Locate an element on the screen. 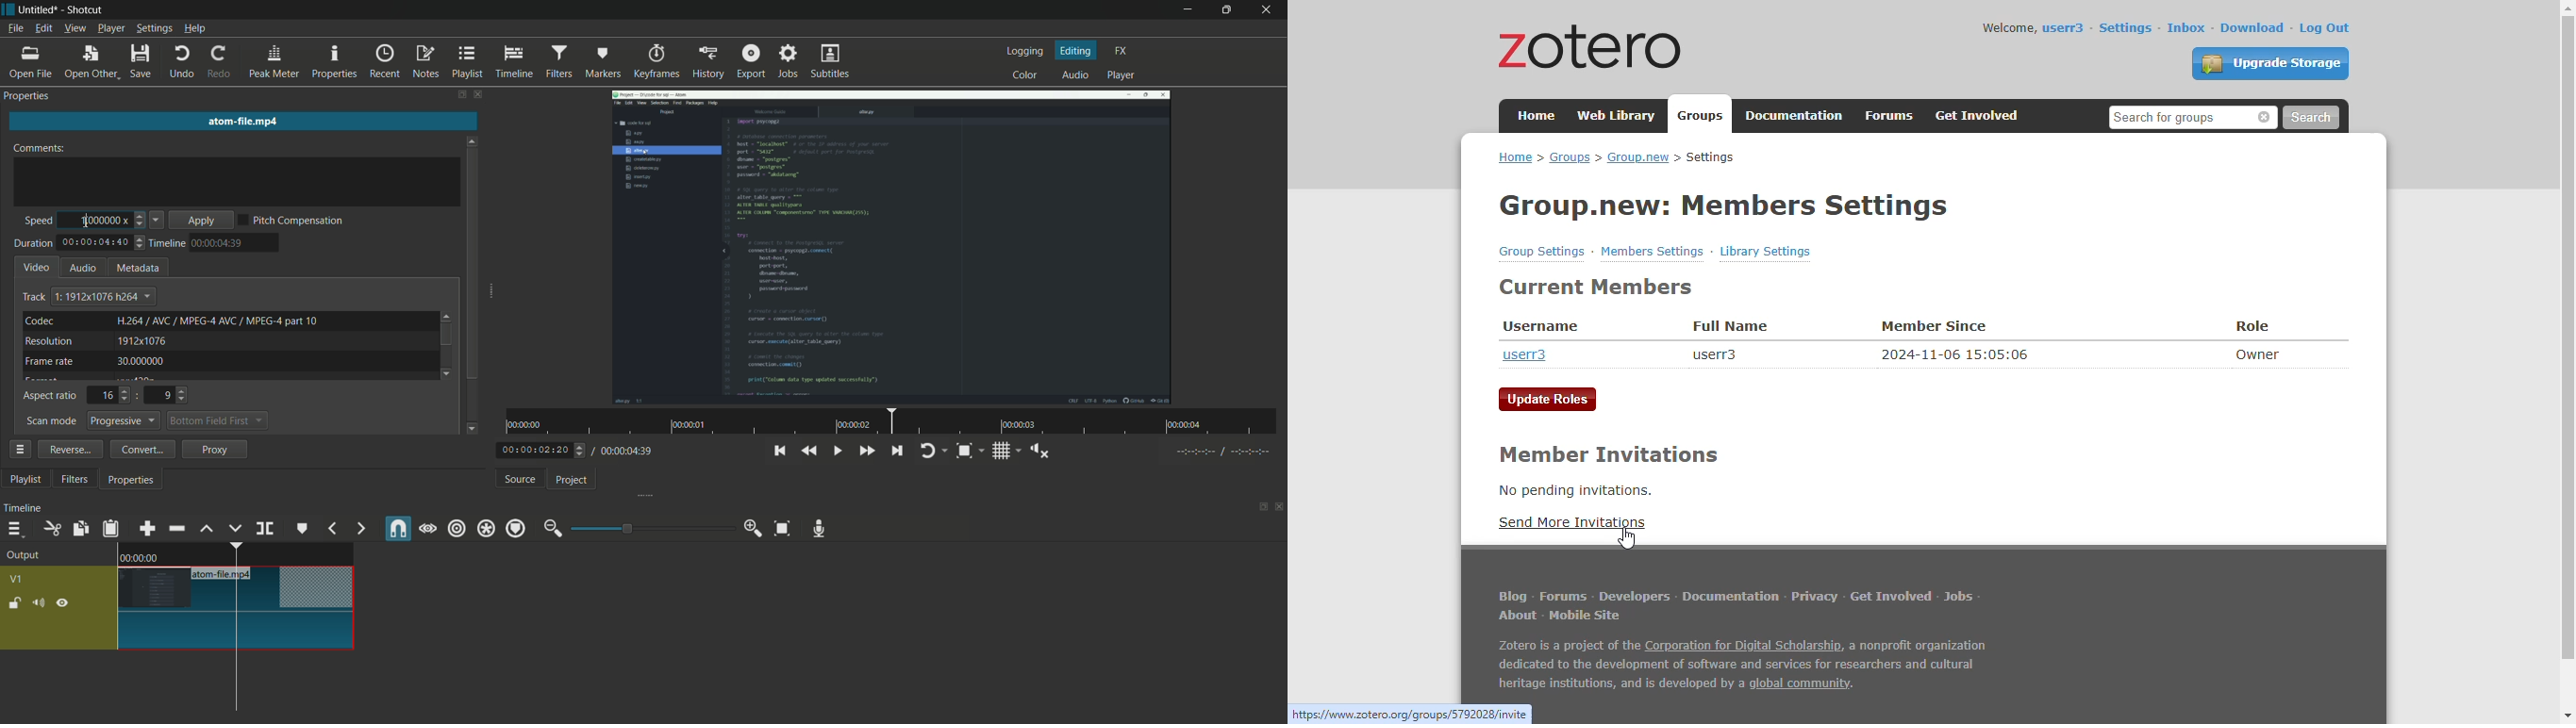 This screenshot has height=728, width=2576. close app is located at coordinates (1270, 10).